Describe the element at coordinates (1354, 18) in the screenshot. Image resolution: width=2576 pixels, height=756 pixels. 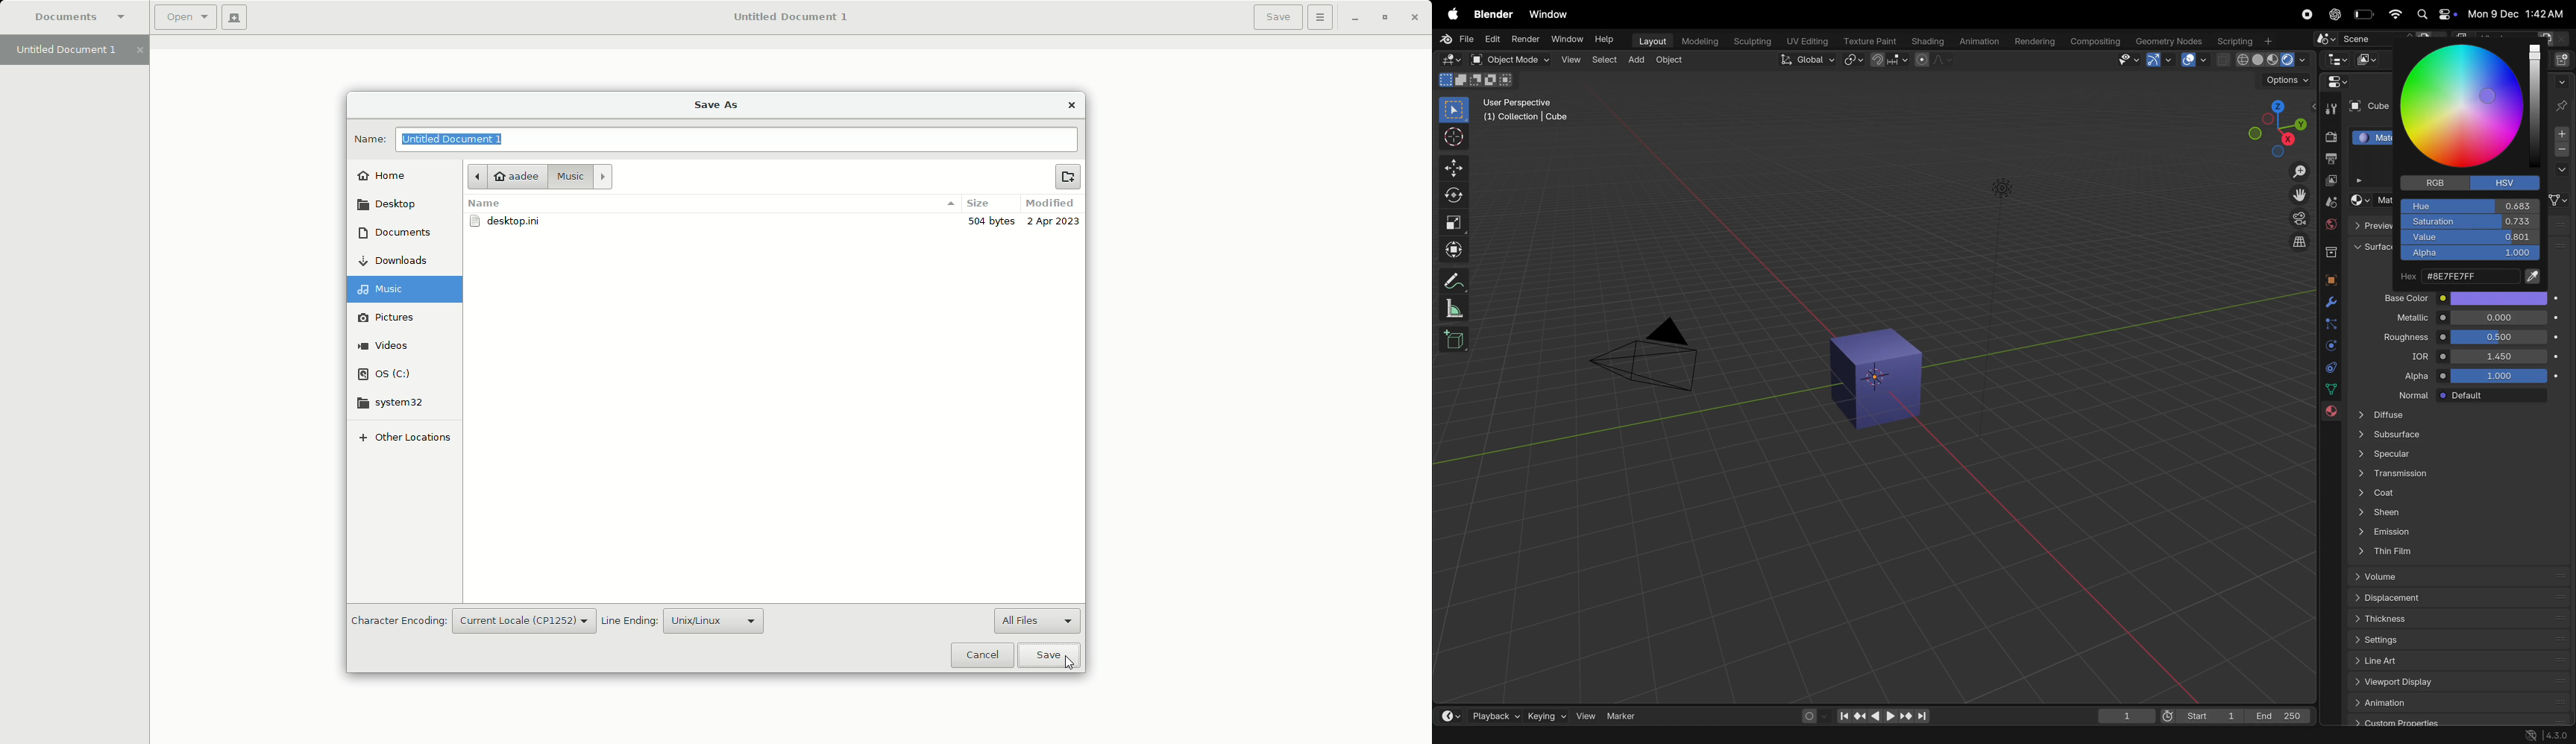
I see `Minimize` at that location.